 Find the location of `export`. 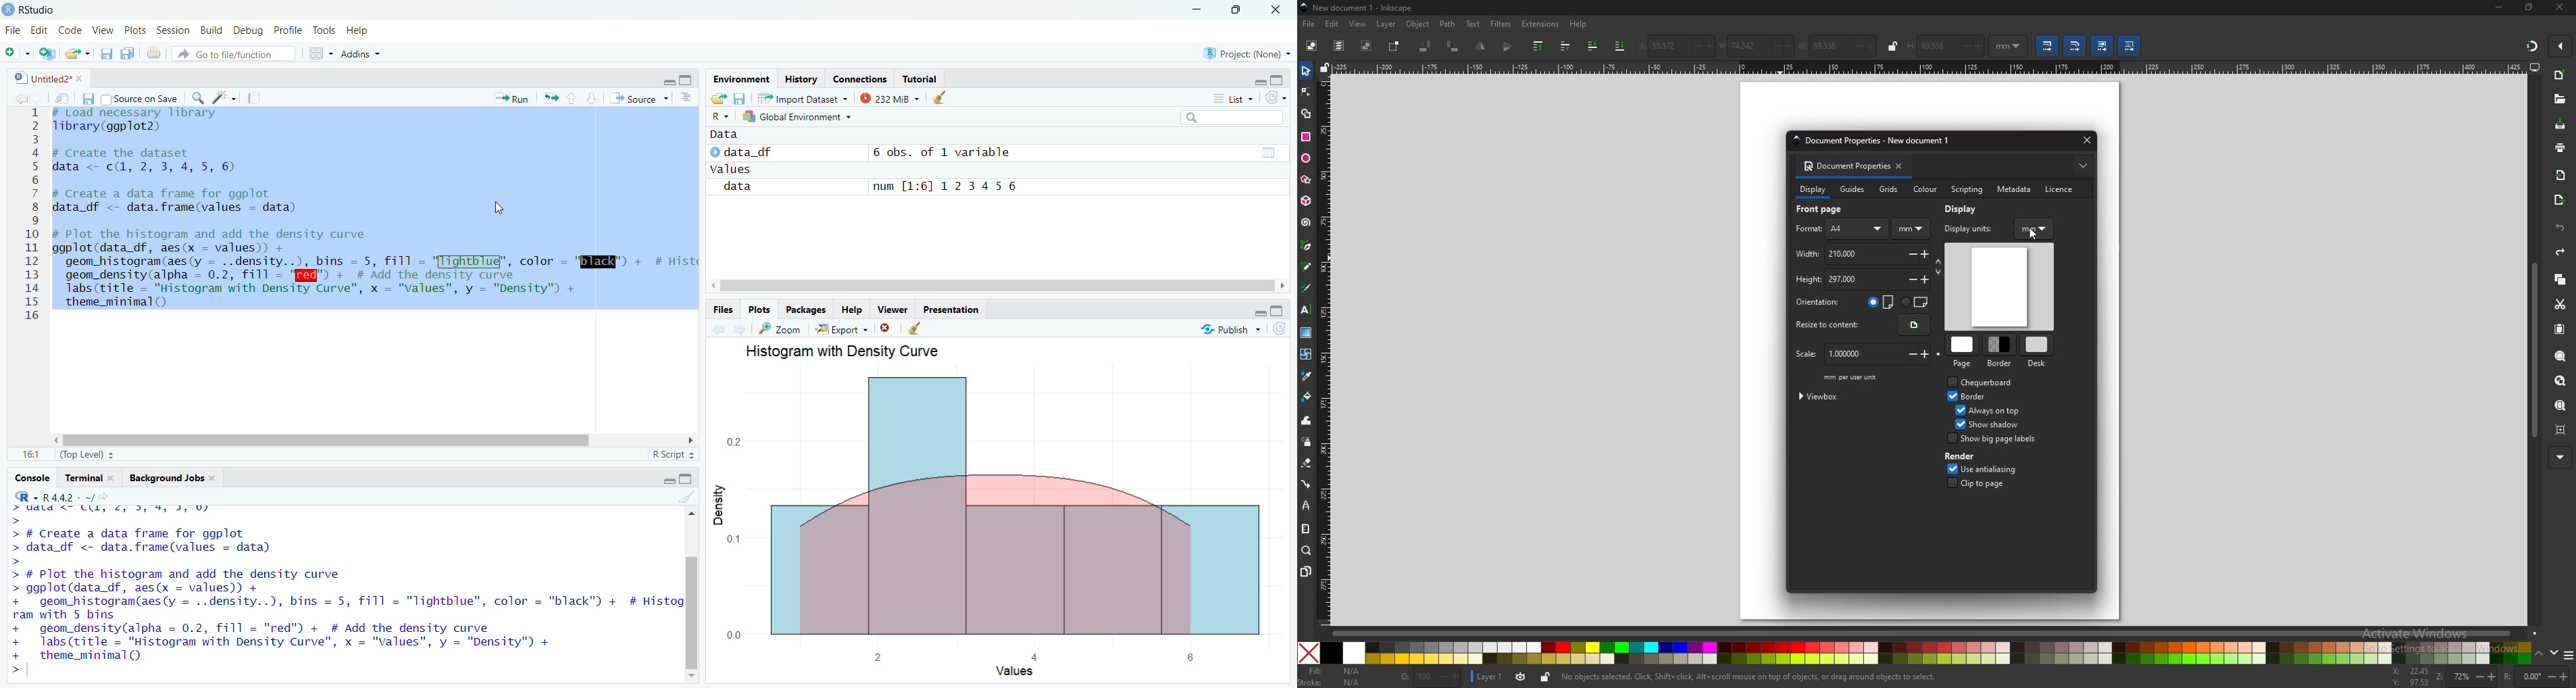

export is located at coordinates (2560, 200).